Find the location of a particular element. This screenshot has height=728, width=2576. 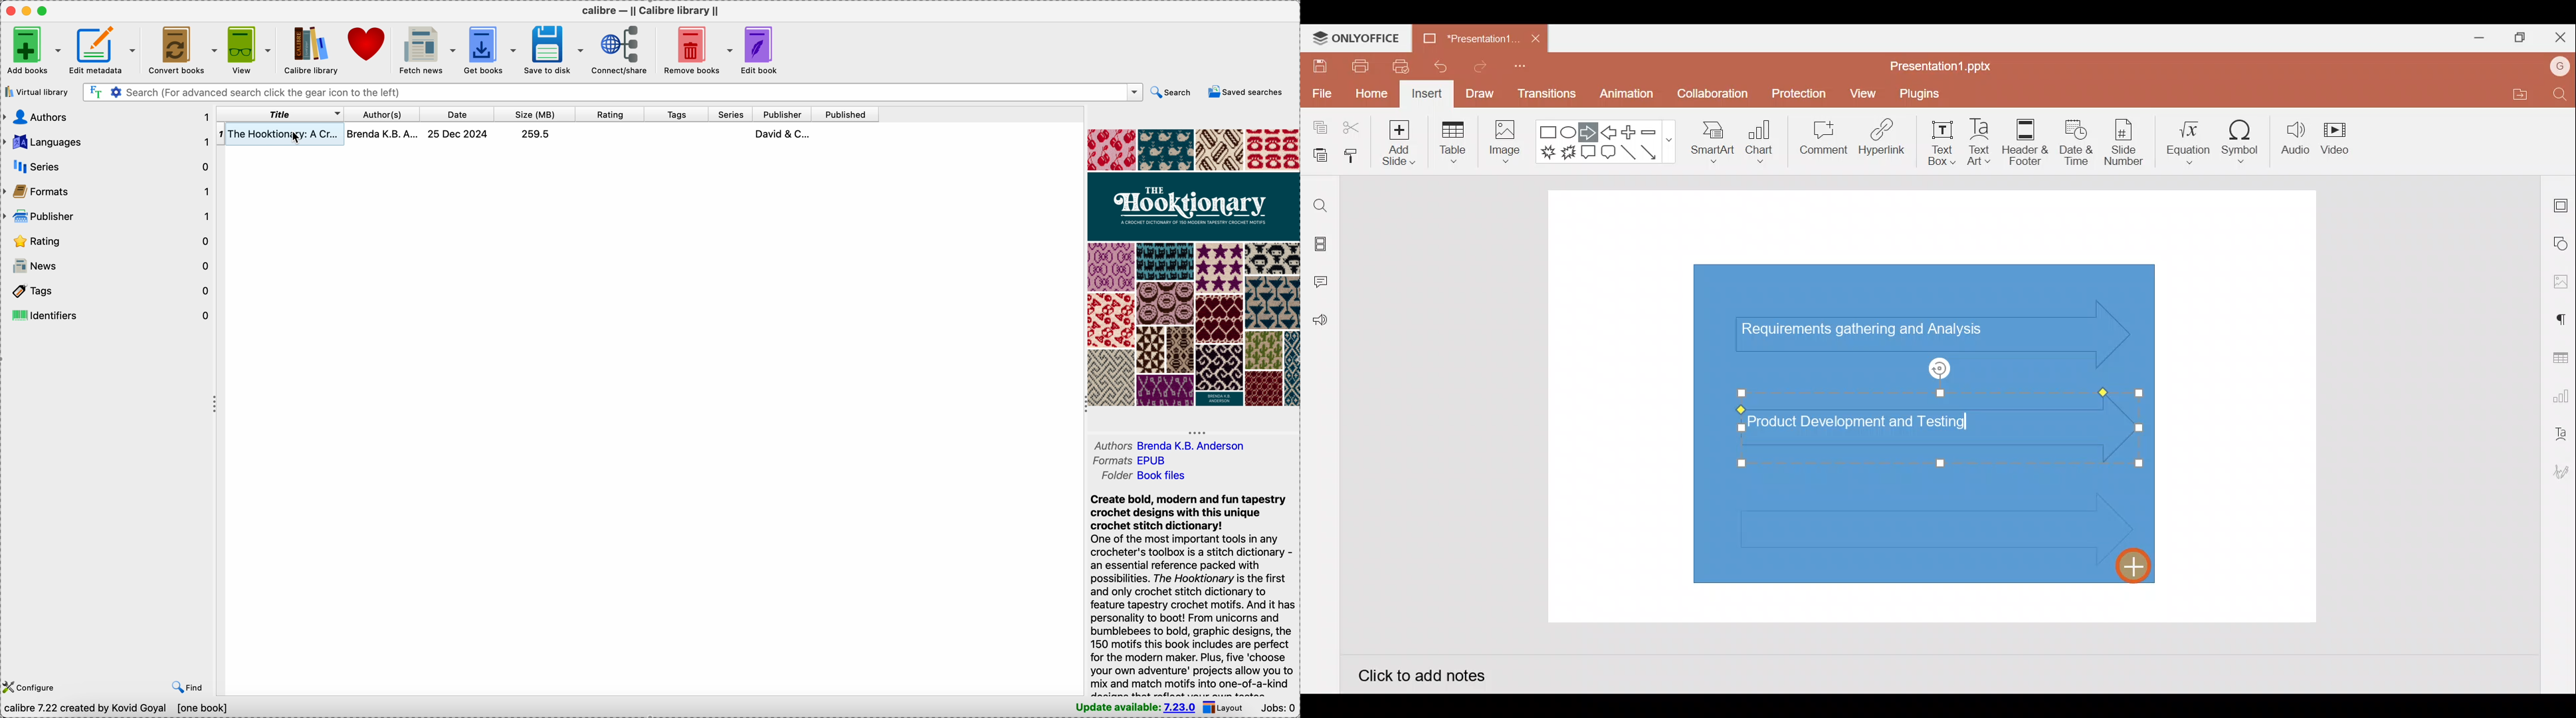

Find is located at coordinates (2561, 94).